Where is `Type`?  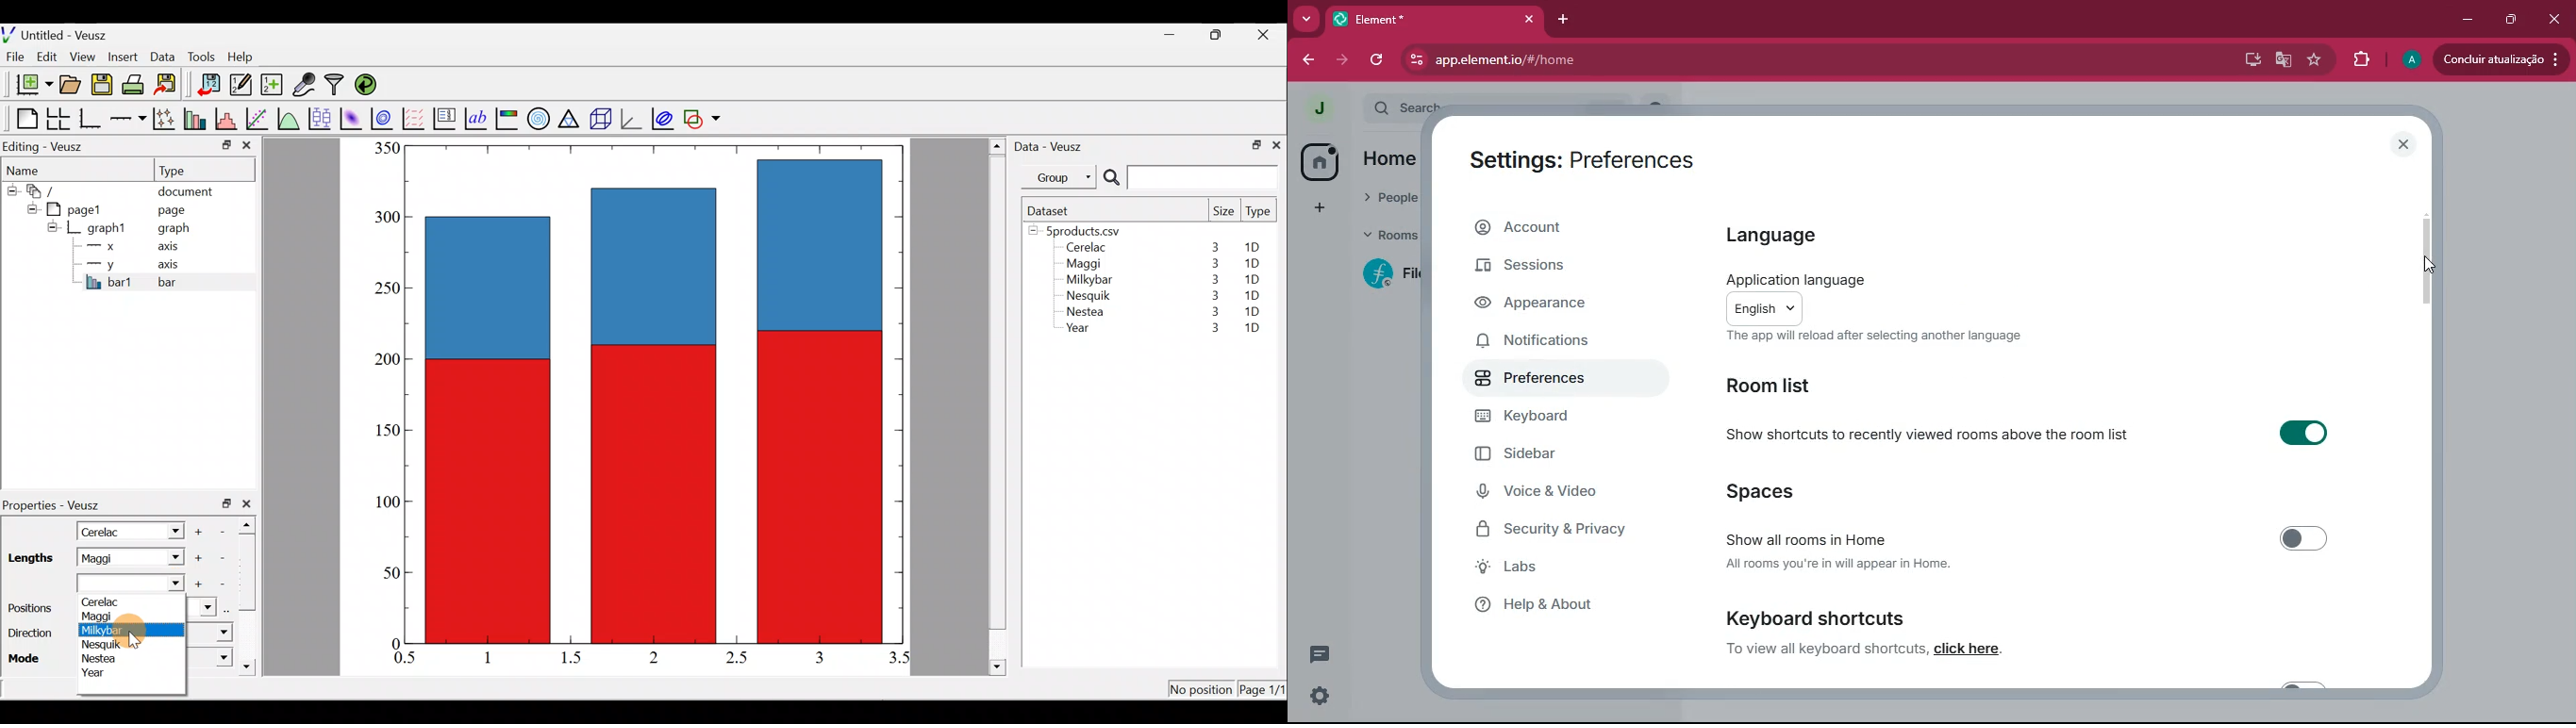
Type is located at coordinates (1260, 215).